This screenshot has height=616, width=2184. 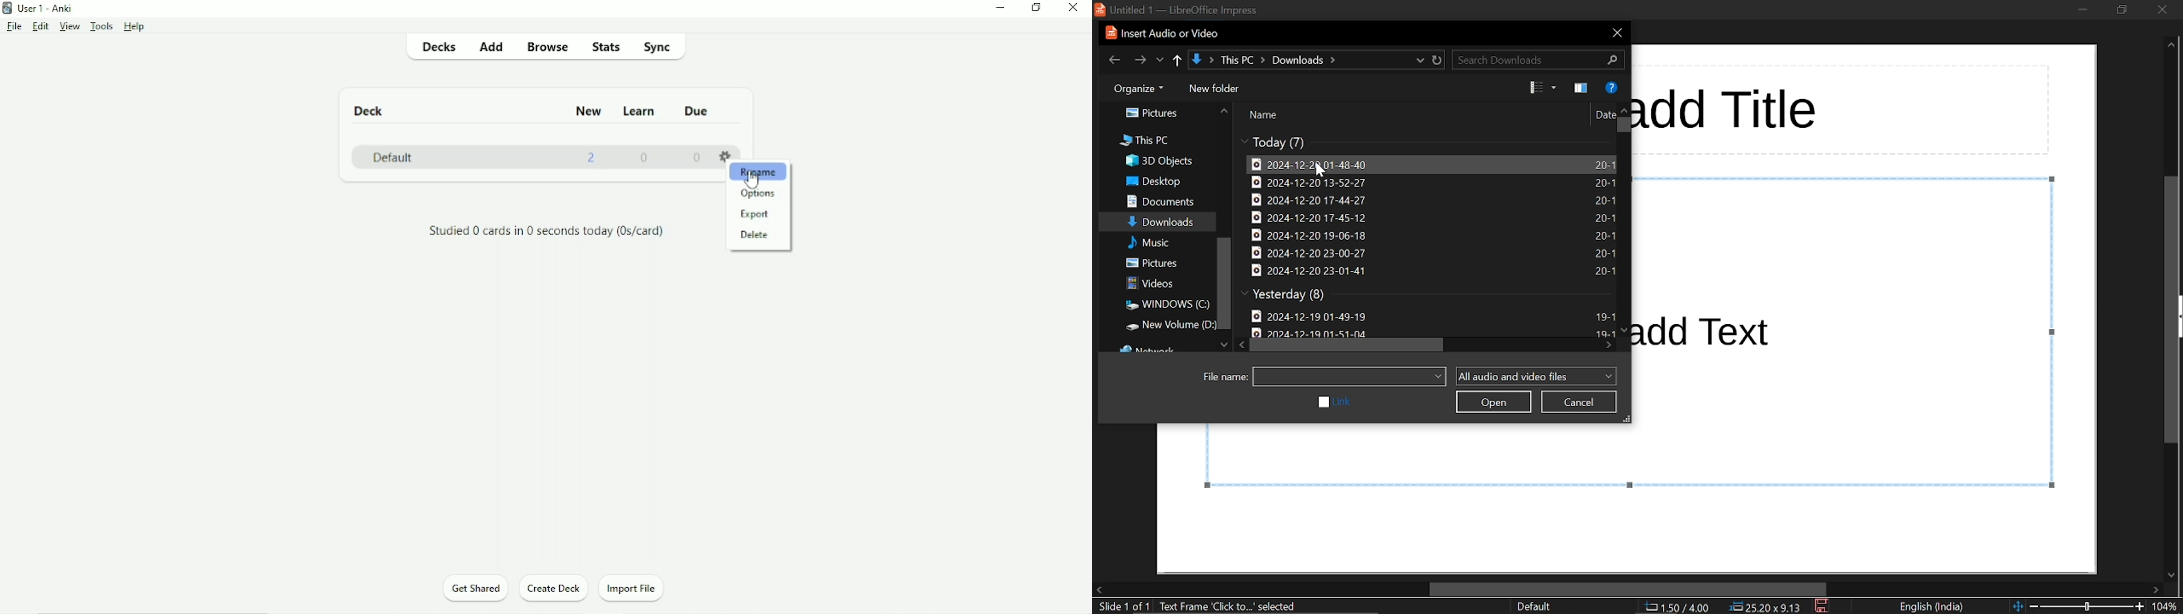 I want to click on downloads, so click(x=1162, y=223).